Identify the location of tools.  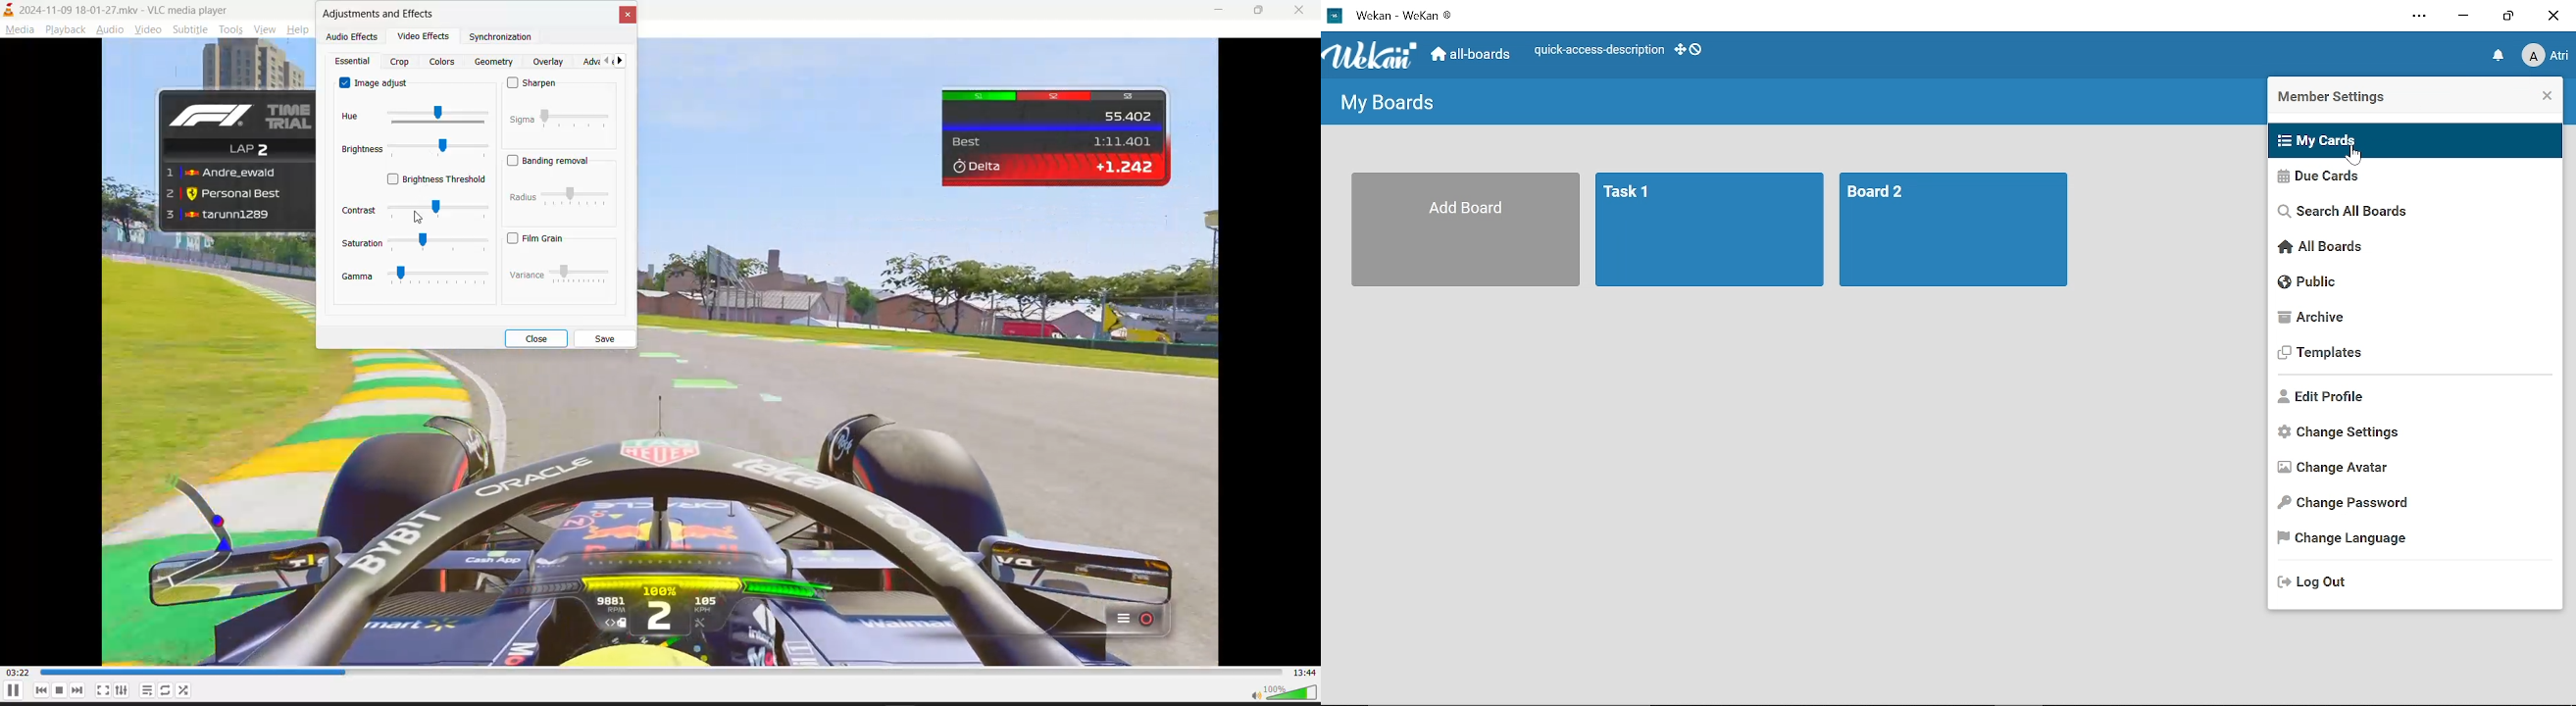
(231, 28).